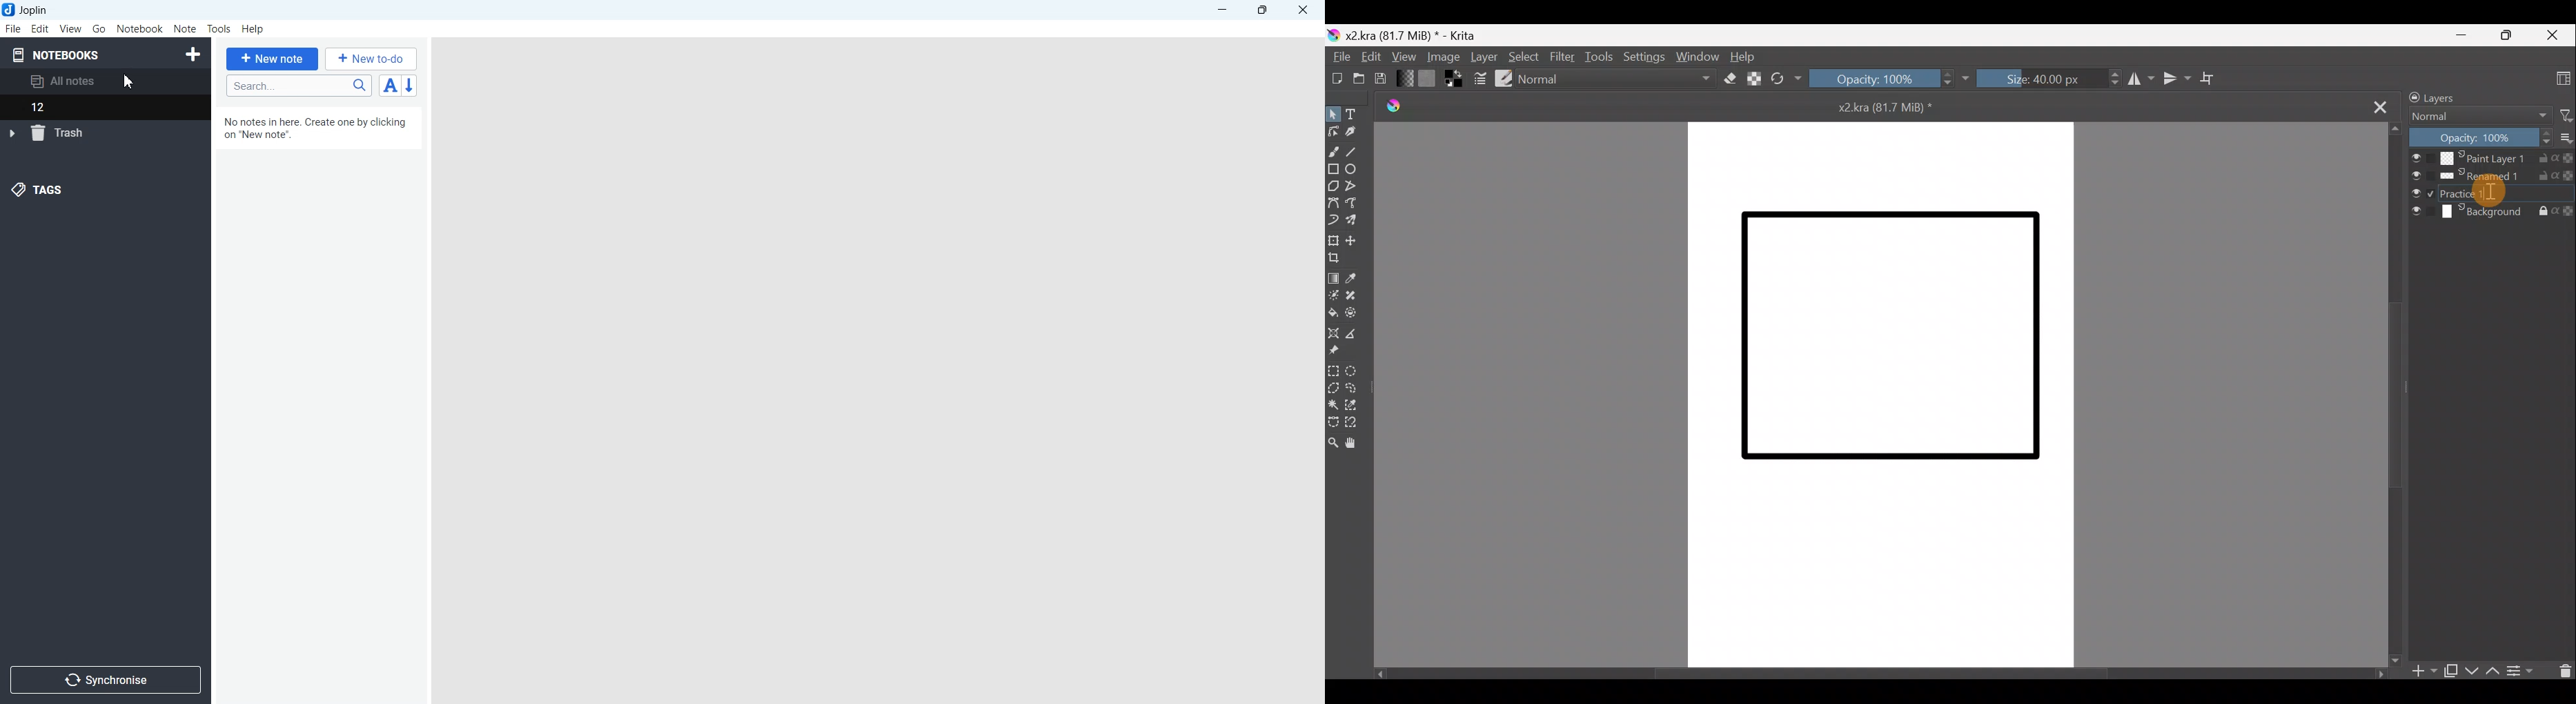 The width and height of the screenshot is (2576, 728). What do you see at coordinates (1354, 371) in the screenshot?
I see `Elliptical selection tool` at bounding box center [1354, 371].